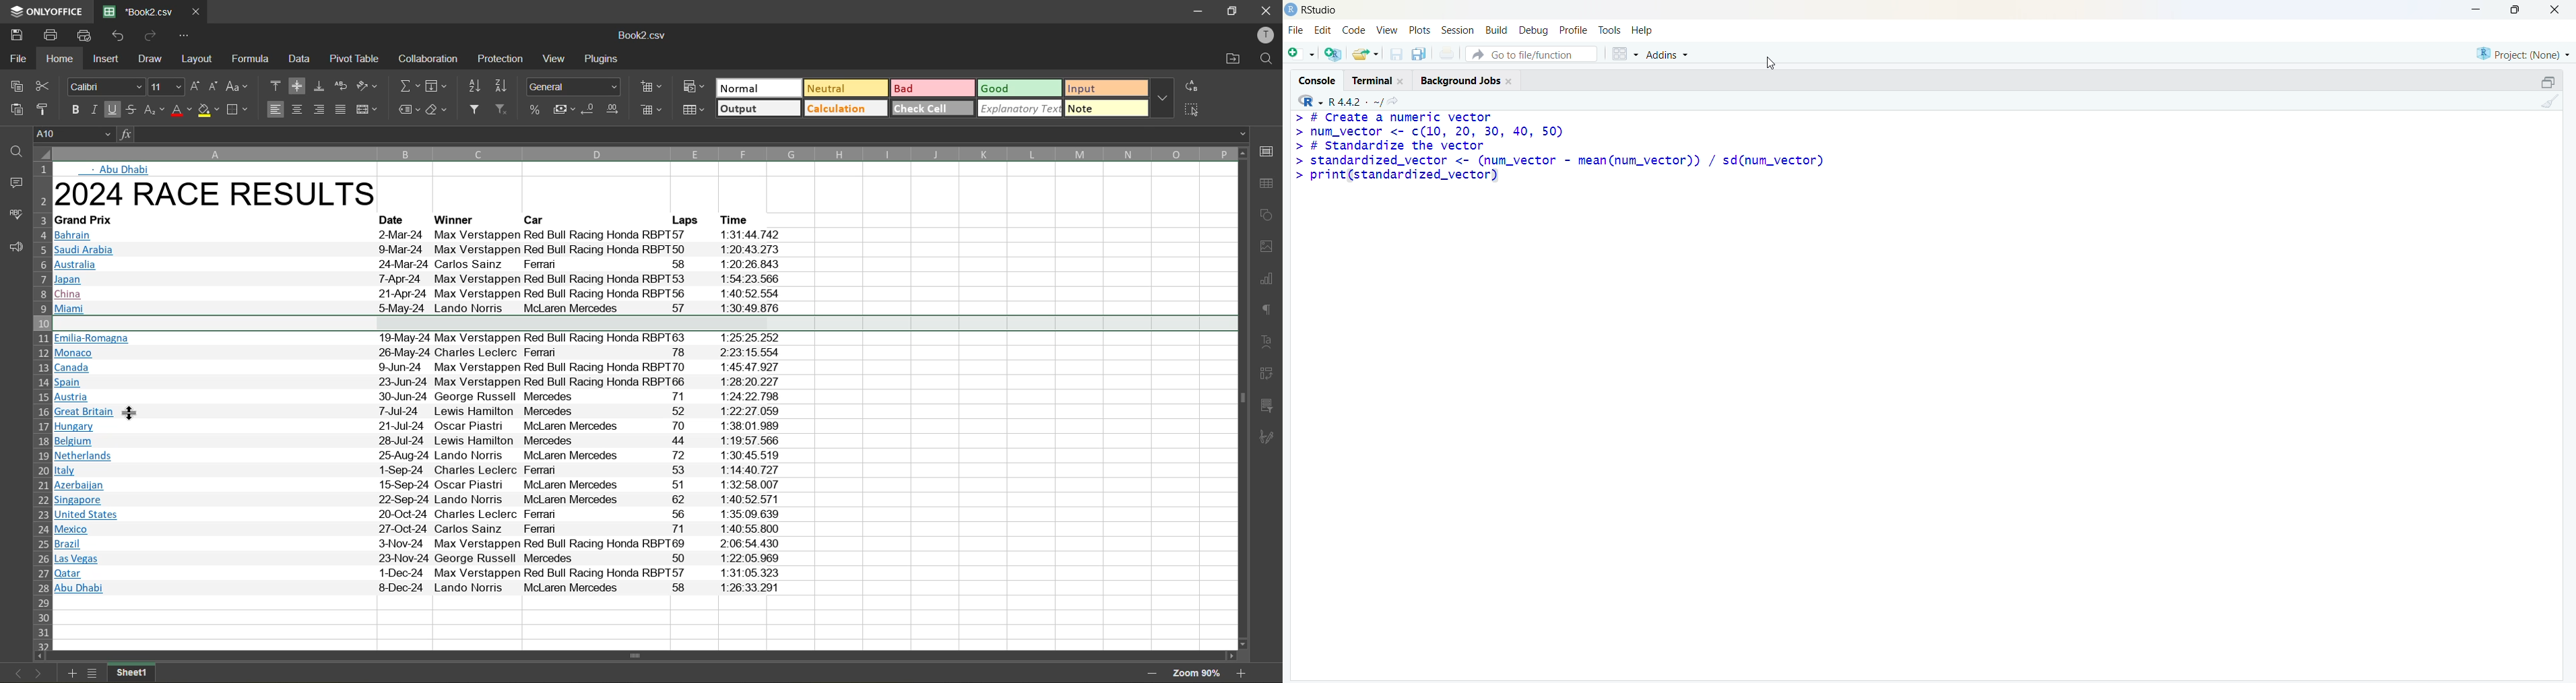 This screenshot has width=2576, height=700. What do you see at coordinates (2523, 55) in the screenshot?
I see `project (none)` at bounding box center [2523, 55].